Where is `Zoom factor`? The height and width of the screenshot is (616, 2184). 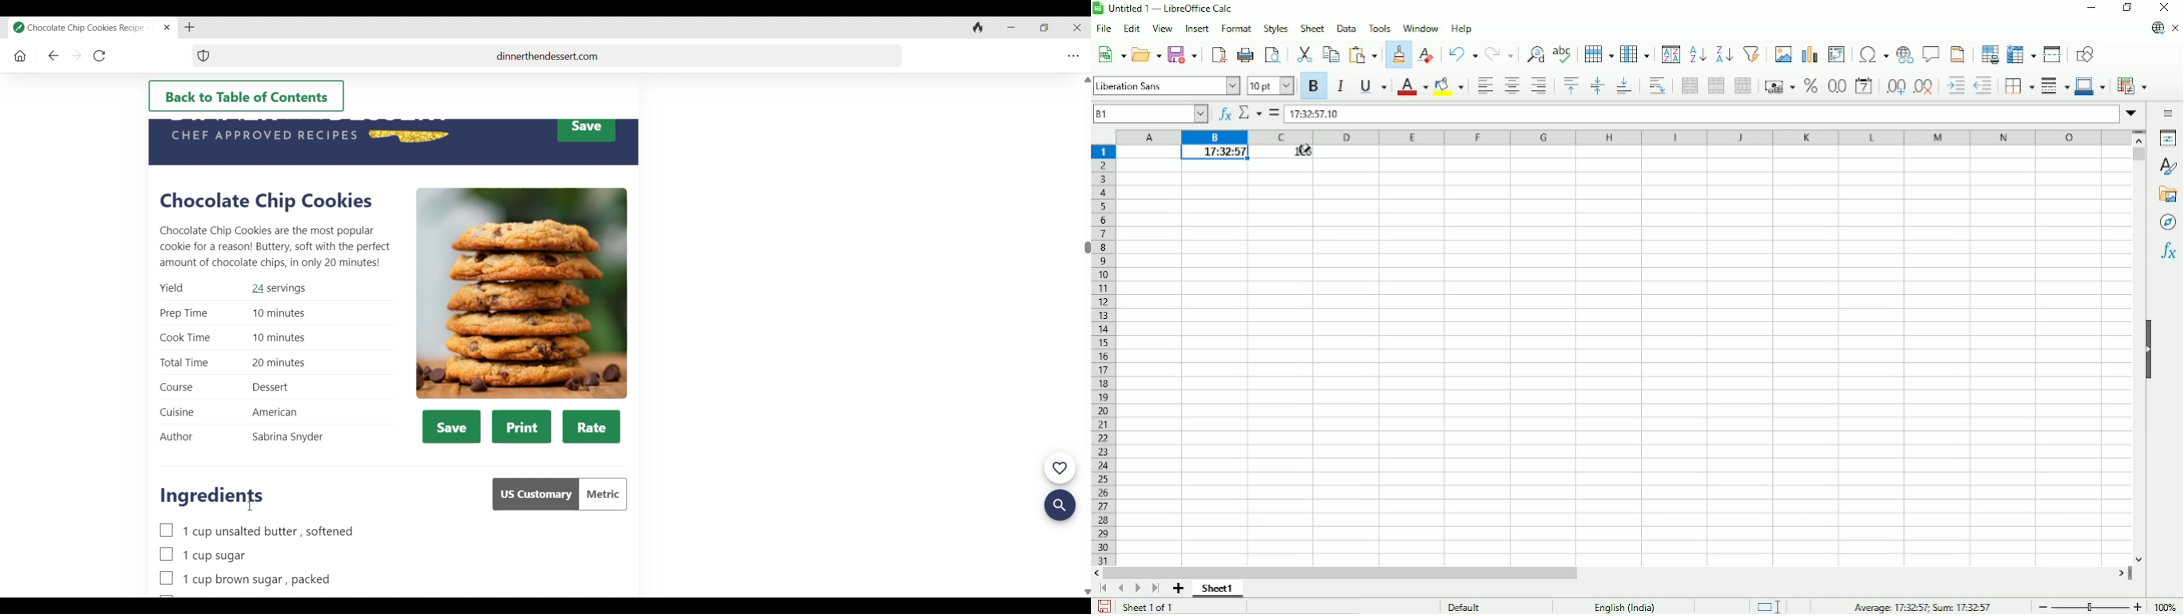 Zoom factor is located at coordinates (2166, 605).